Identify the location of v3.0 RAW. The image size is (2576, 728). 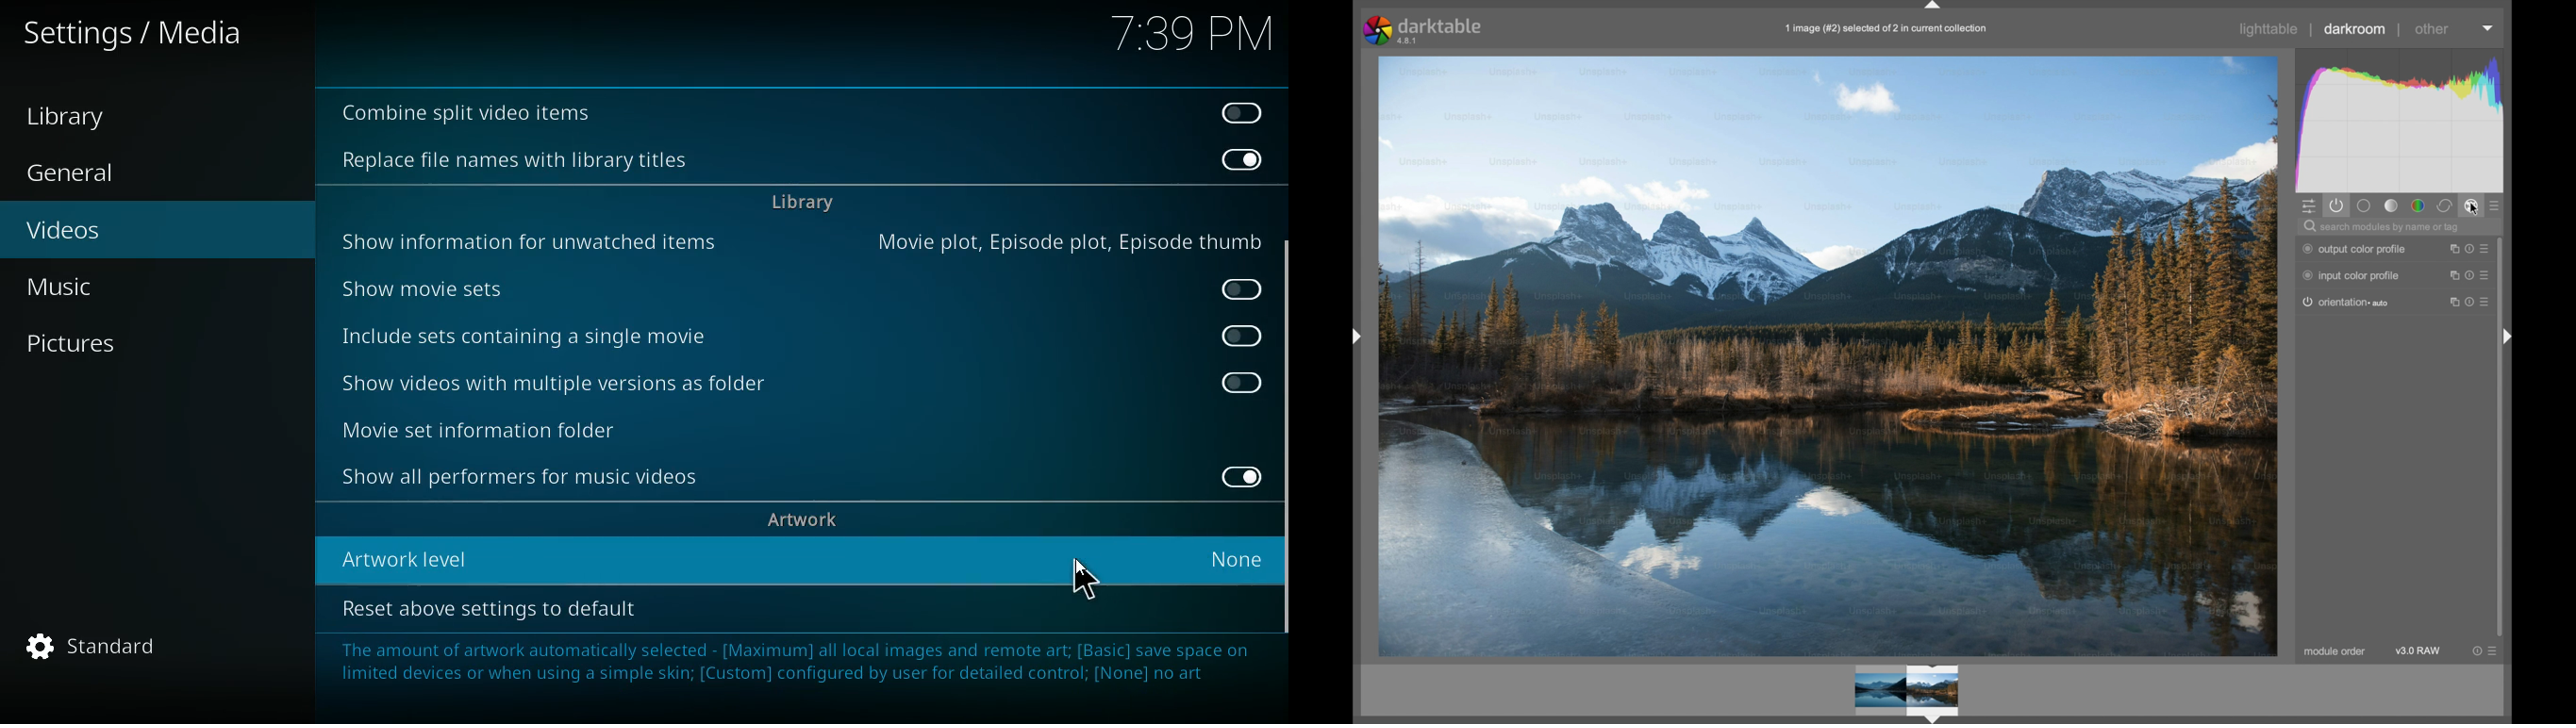
(2418, 650).